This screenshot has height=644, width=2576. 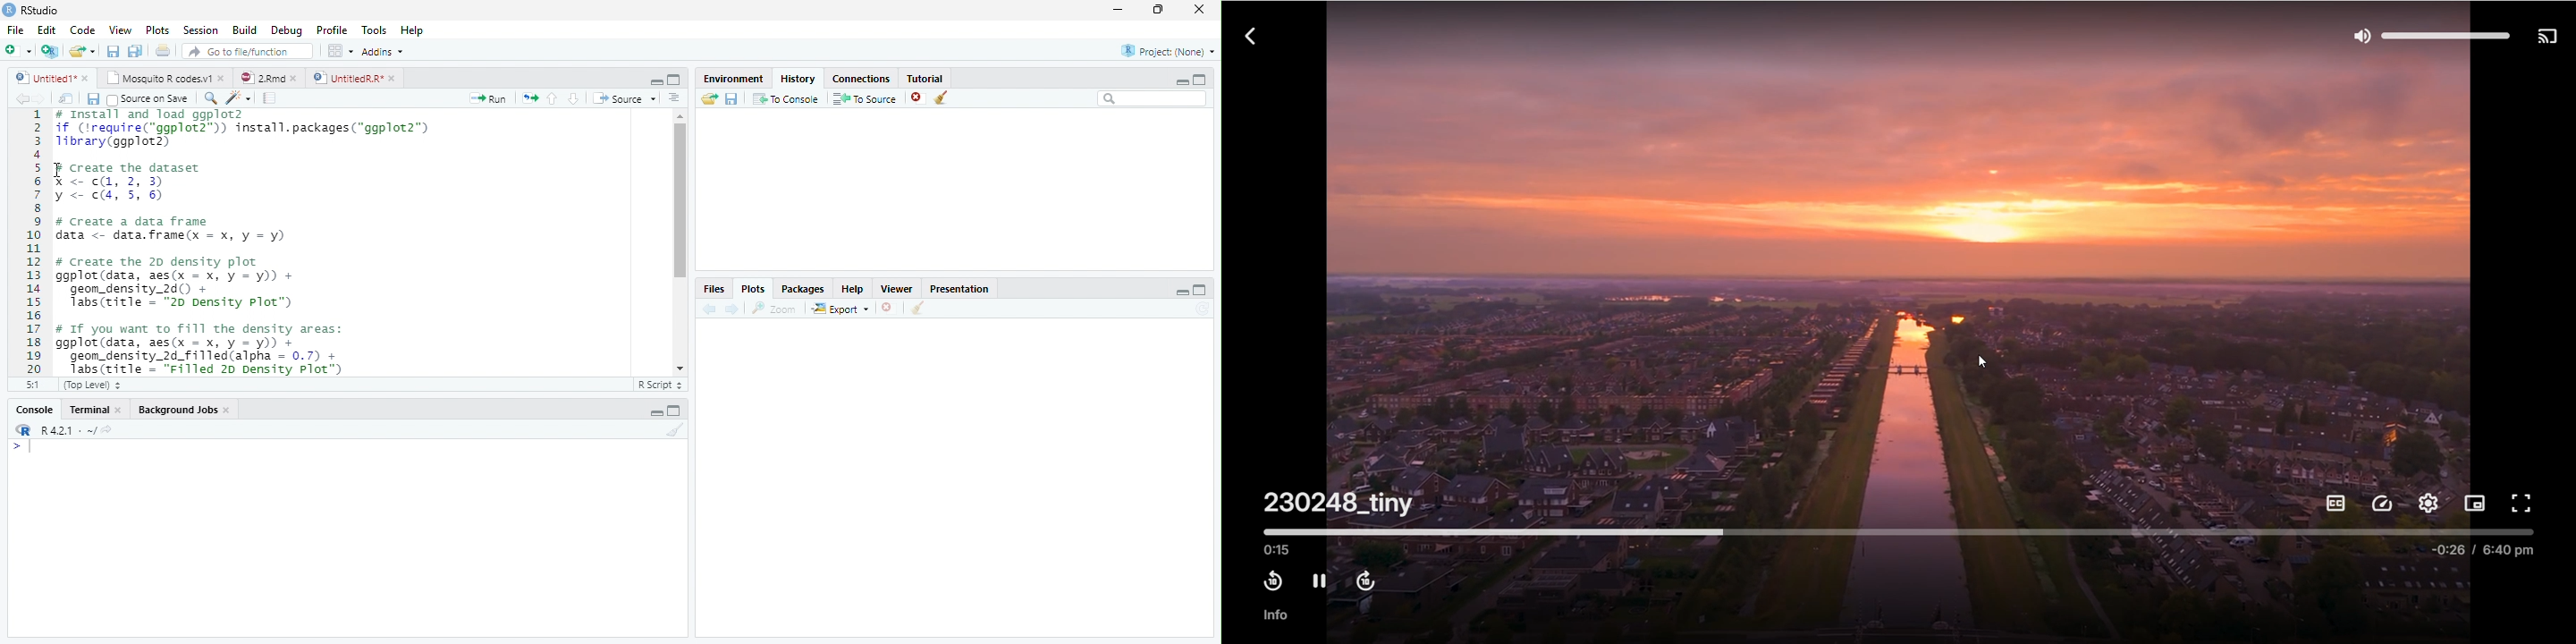 What do you see at coordinates (1117, 11) in the screenshot?
I see `minimize` at bounding box center [1117, 11].